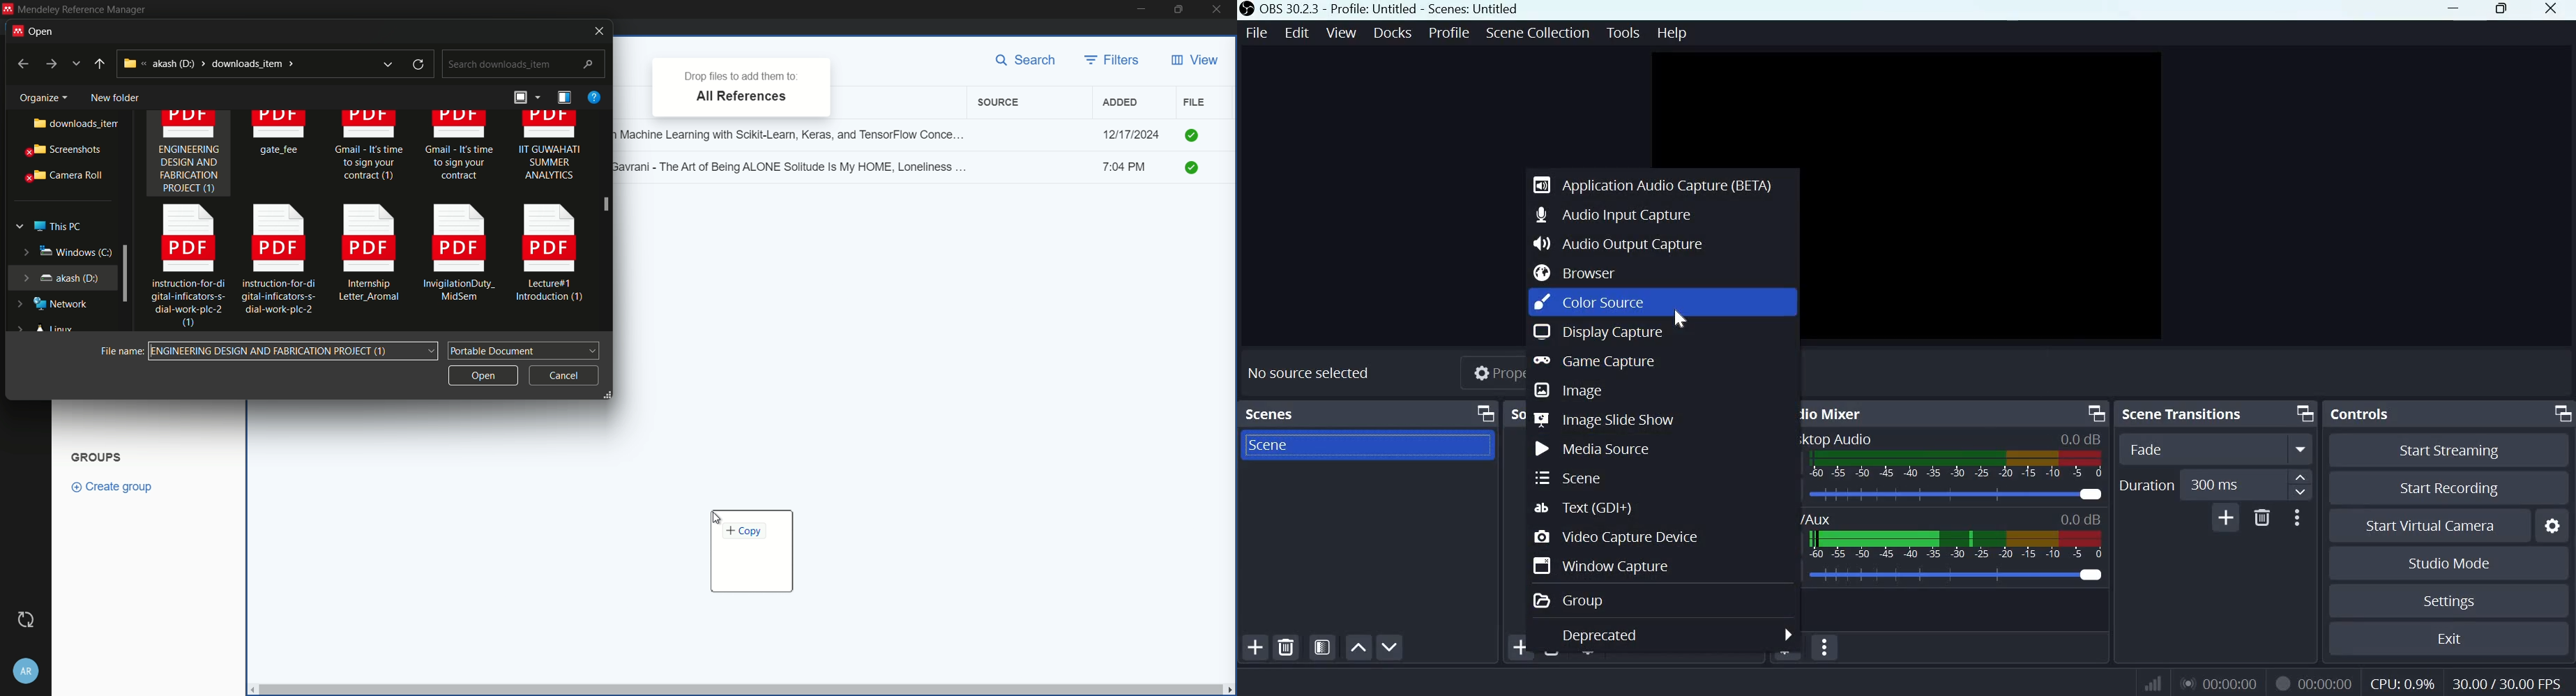 Image resolution: width=2576 pixels, height=700 pixels. Describe the element at coordinates (2447, 563) in the screenshot. I see `Studio mode` at that location.